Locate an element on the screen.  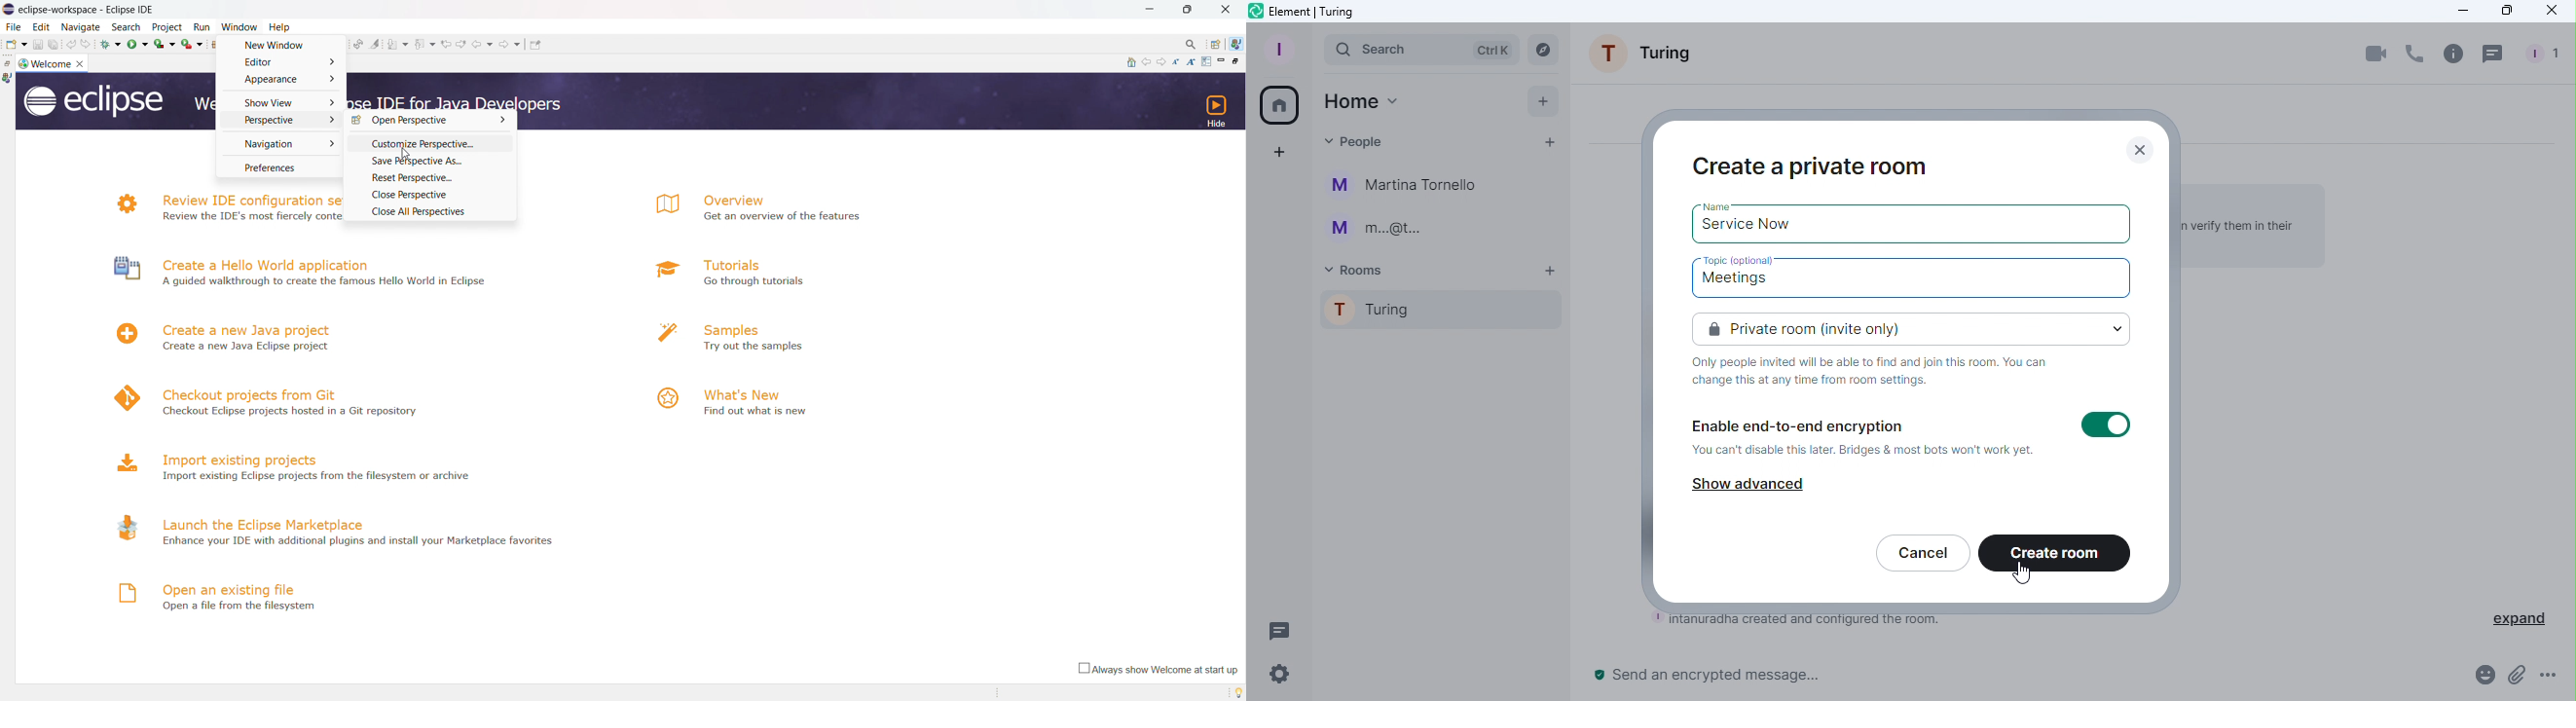
A guided walkthrough to create the famous Hello World in Eclipse is located at coordinates (326, 281).